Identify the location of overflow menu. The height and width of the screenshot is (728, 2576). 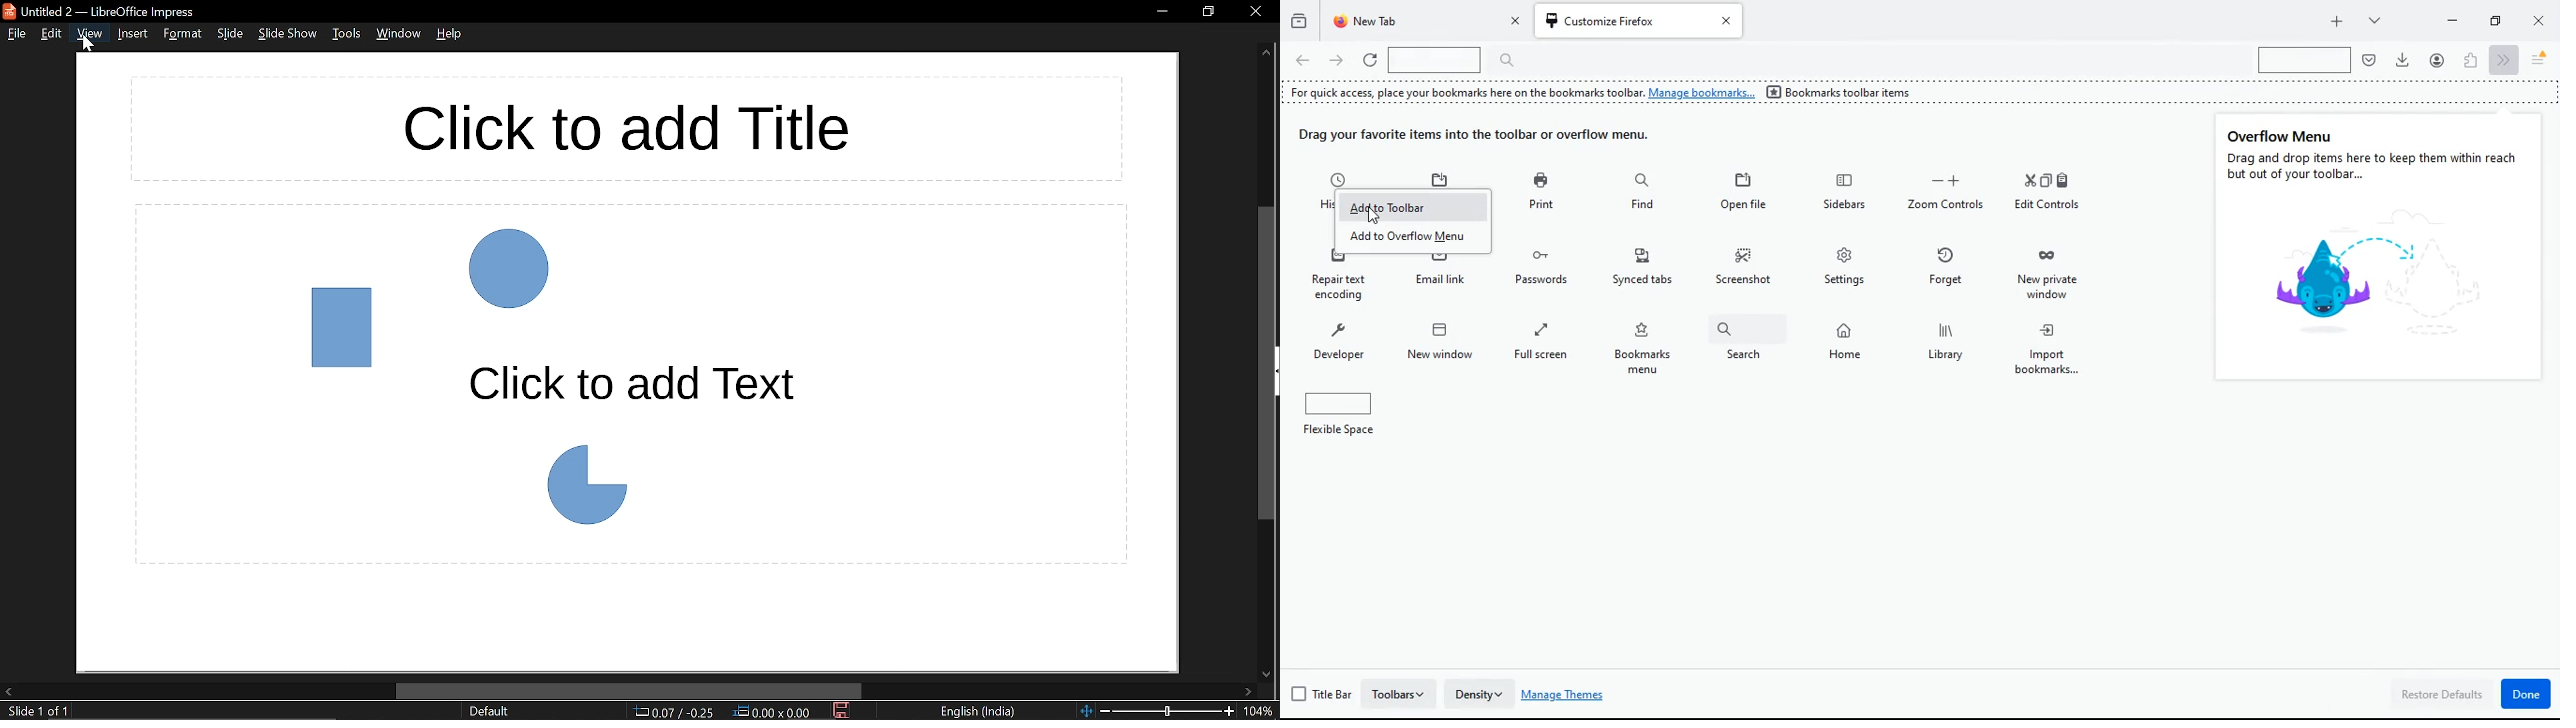
(2283, 134).